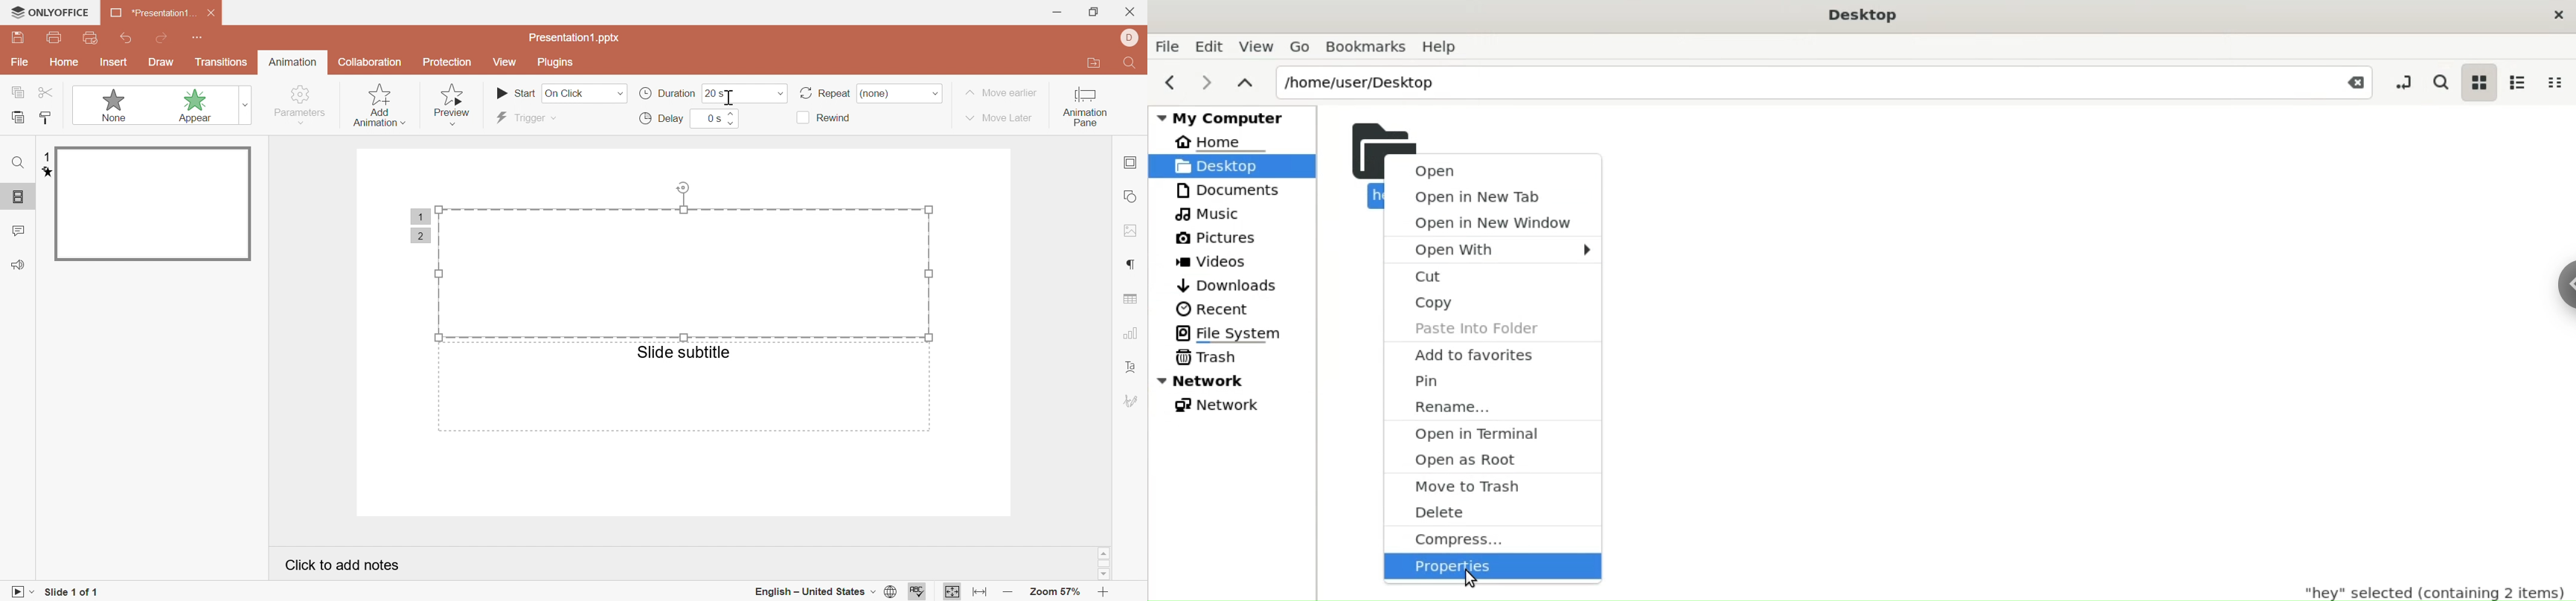 Image resolution: width=2576 pixels, height=616 pixels. Describe the element at coordinates (1009, 593) in the screenshot. I see `zoom out` at that location.